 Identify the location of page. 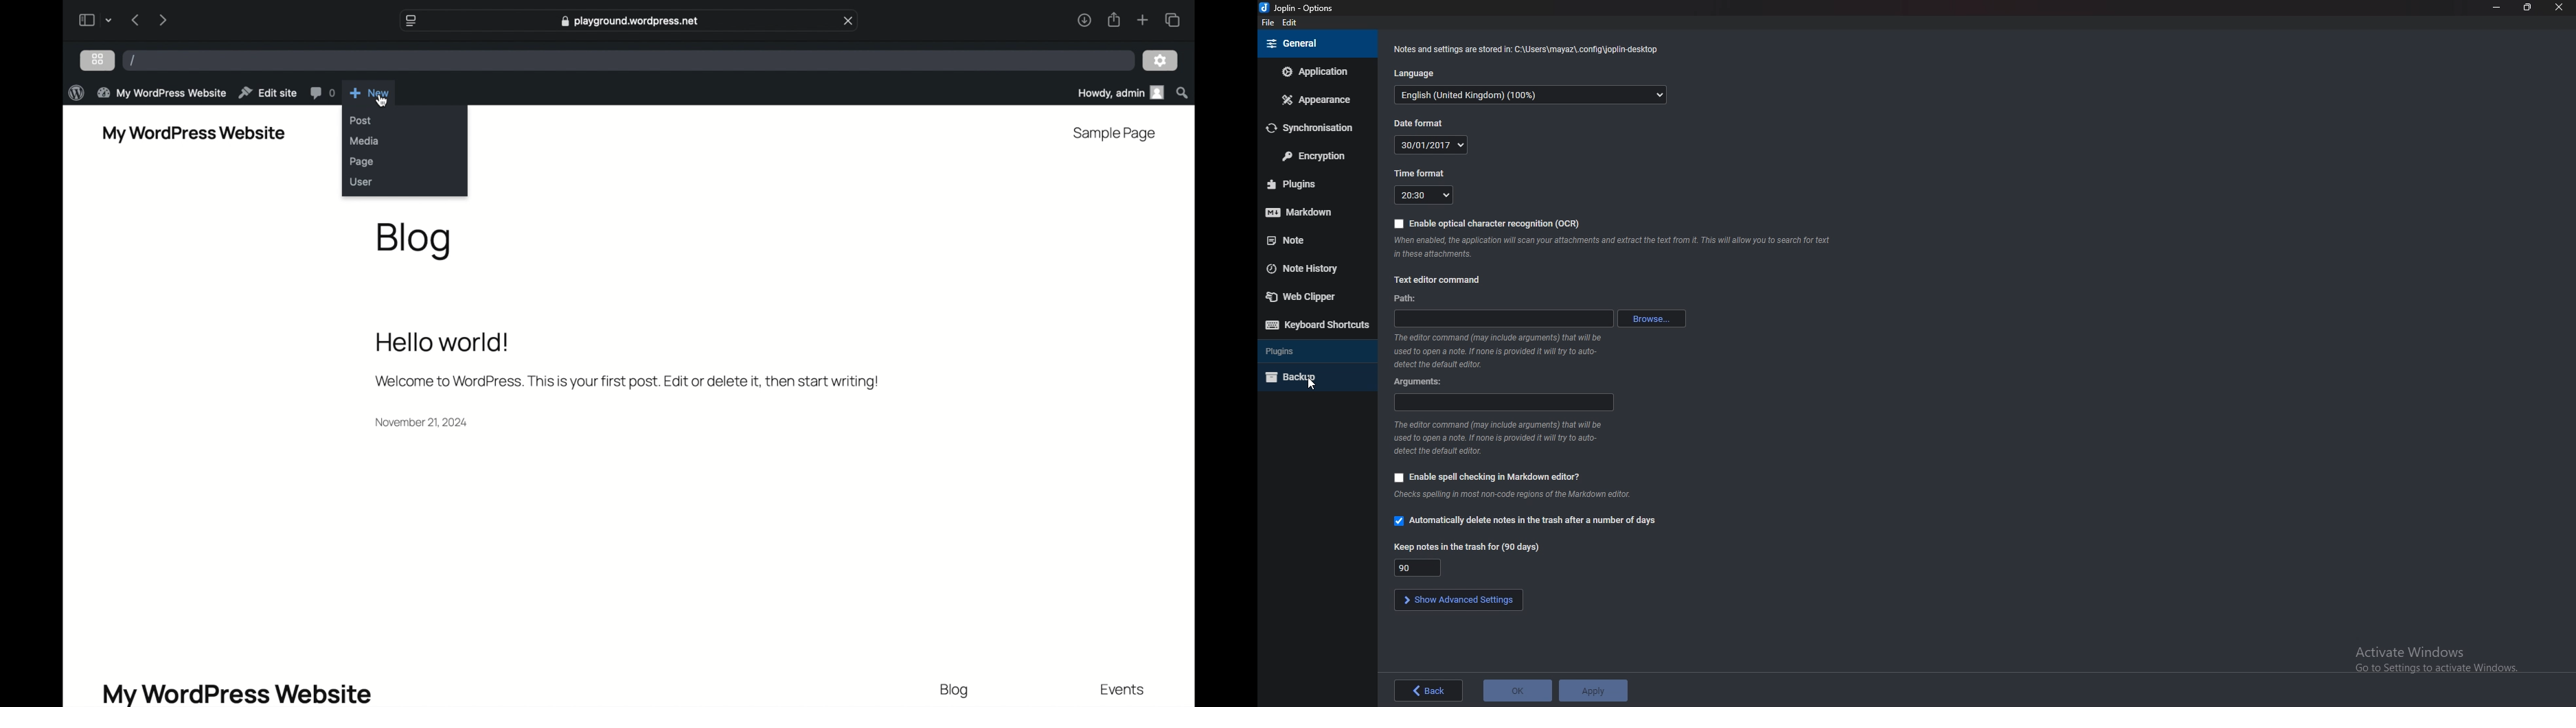
(362, 162).